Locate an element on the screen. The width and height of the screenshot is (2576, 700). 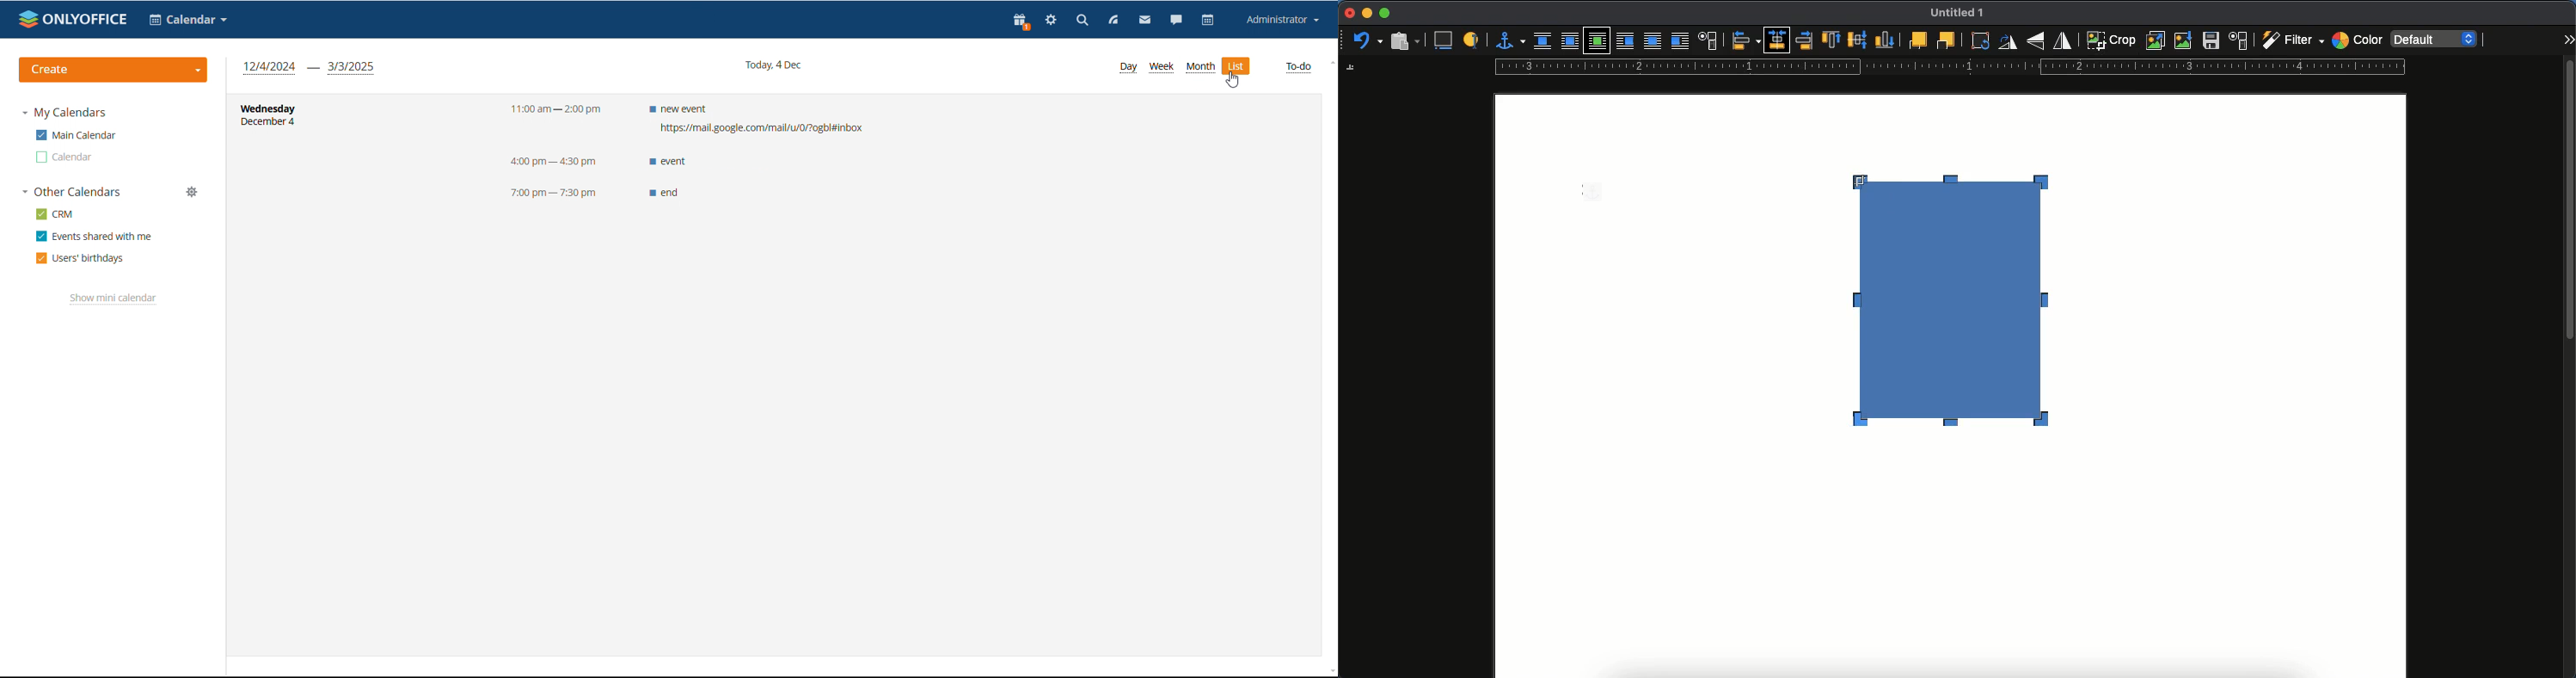
expand is located at coordinates (2568, 39).